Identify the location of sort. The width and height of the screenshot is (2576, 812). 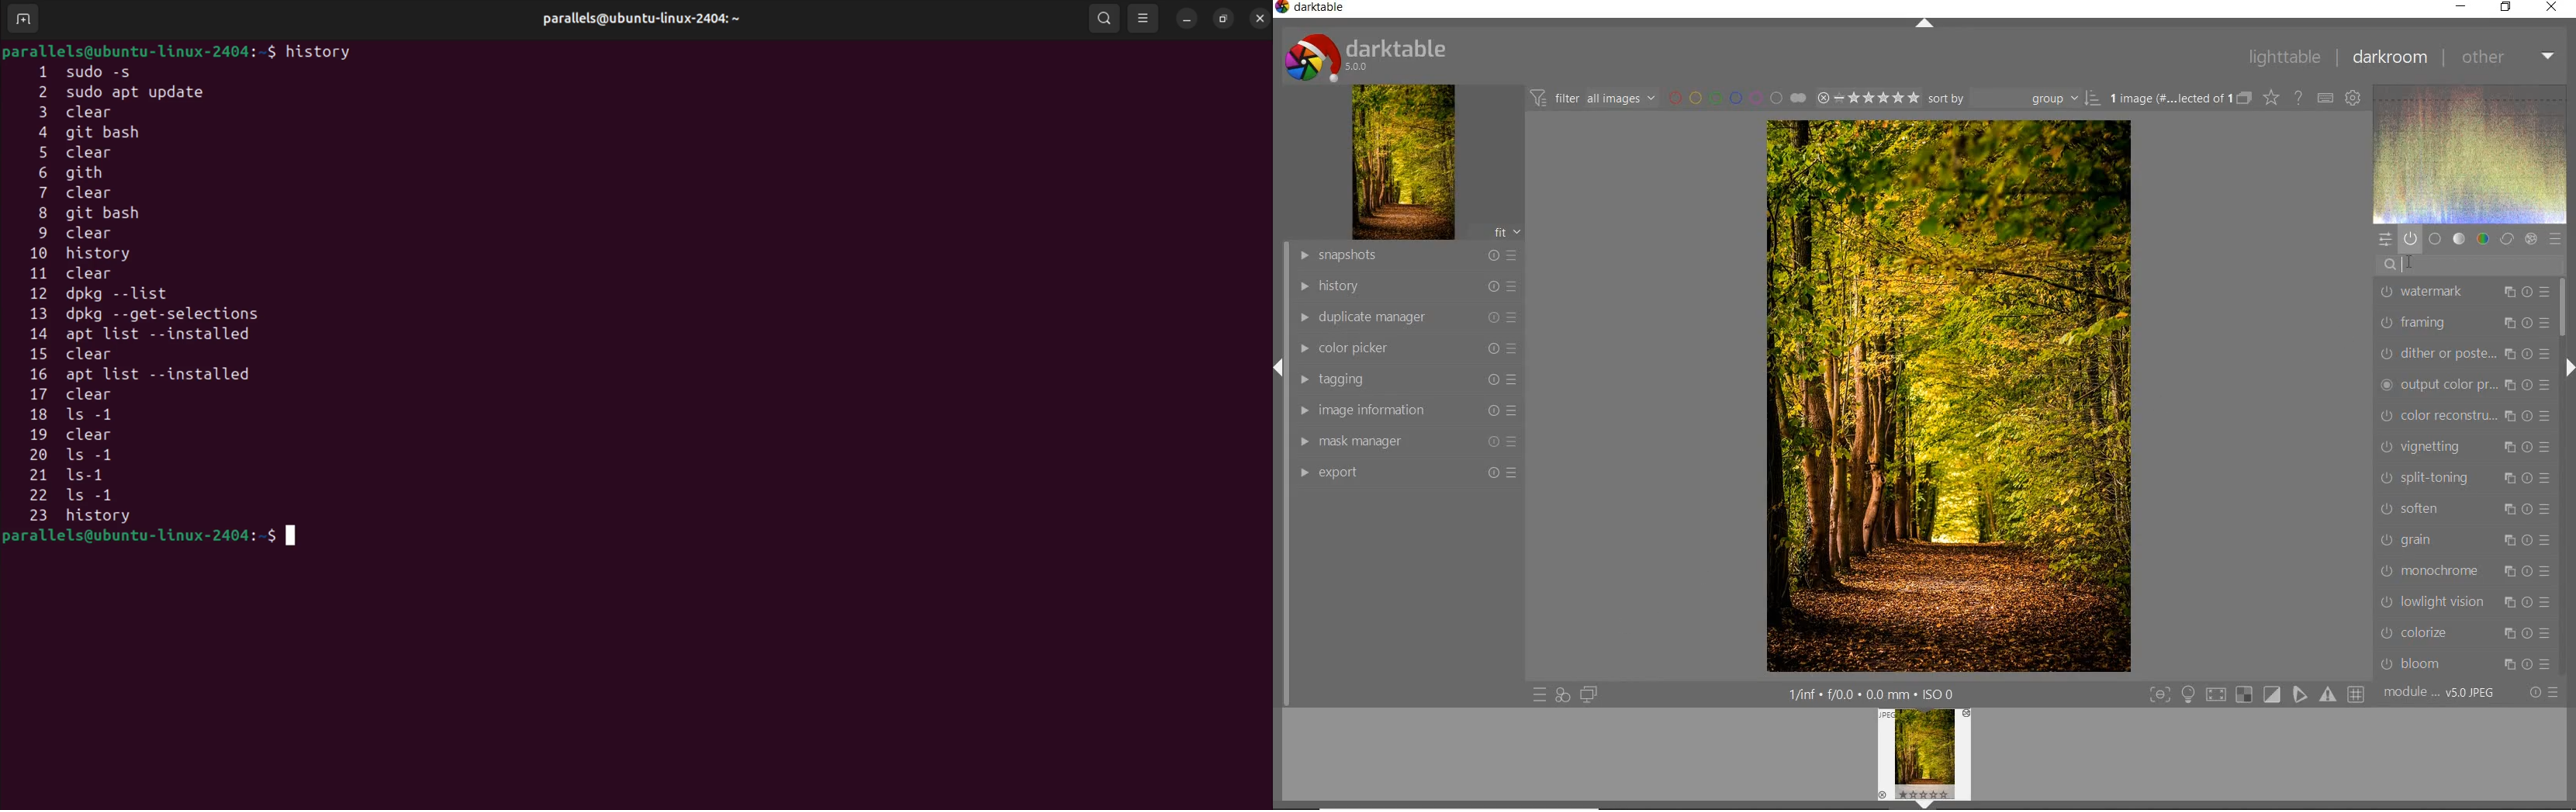
(2014, 99).